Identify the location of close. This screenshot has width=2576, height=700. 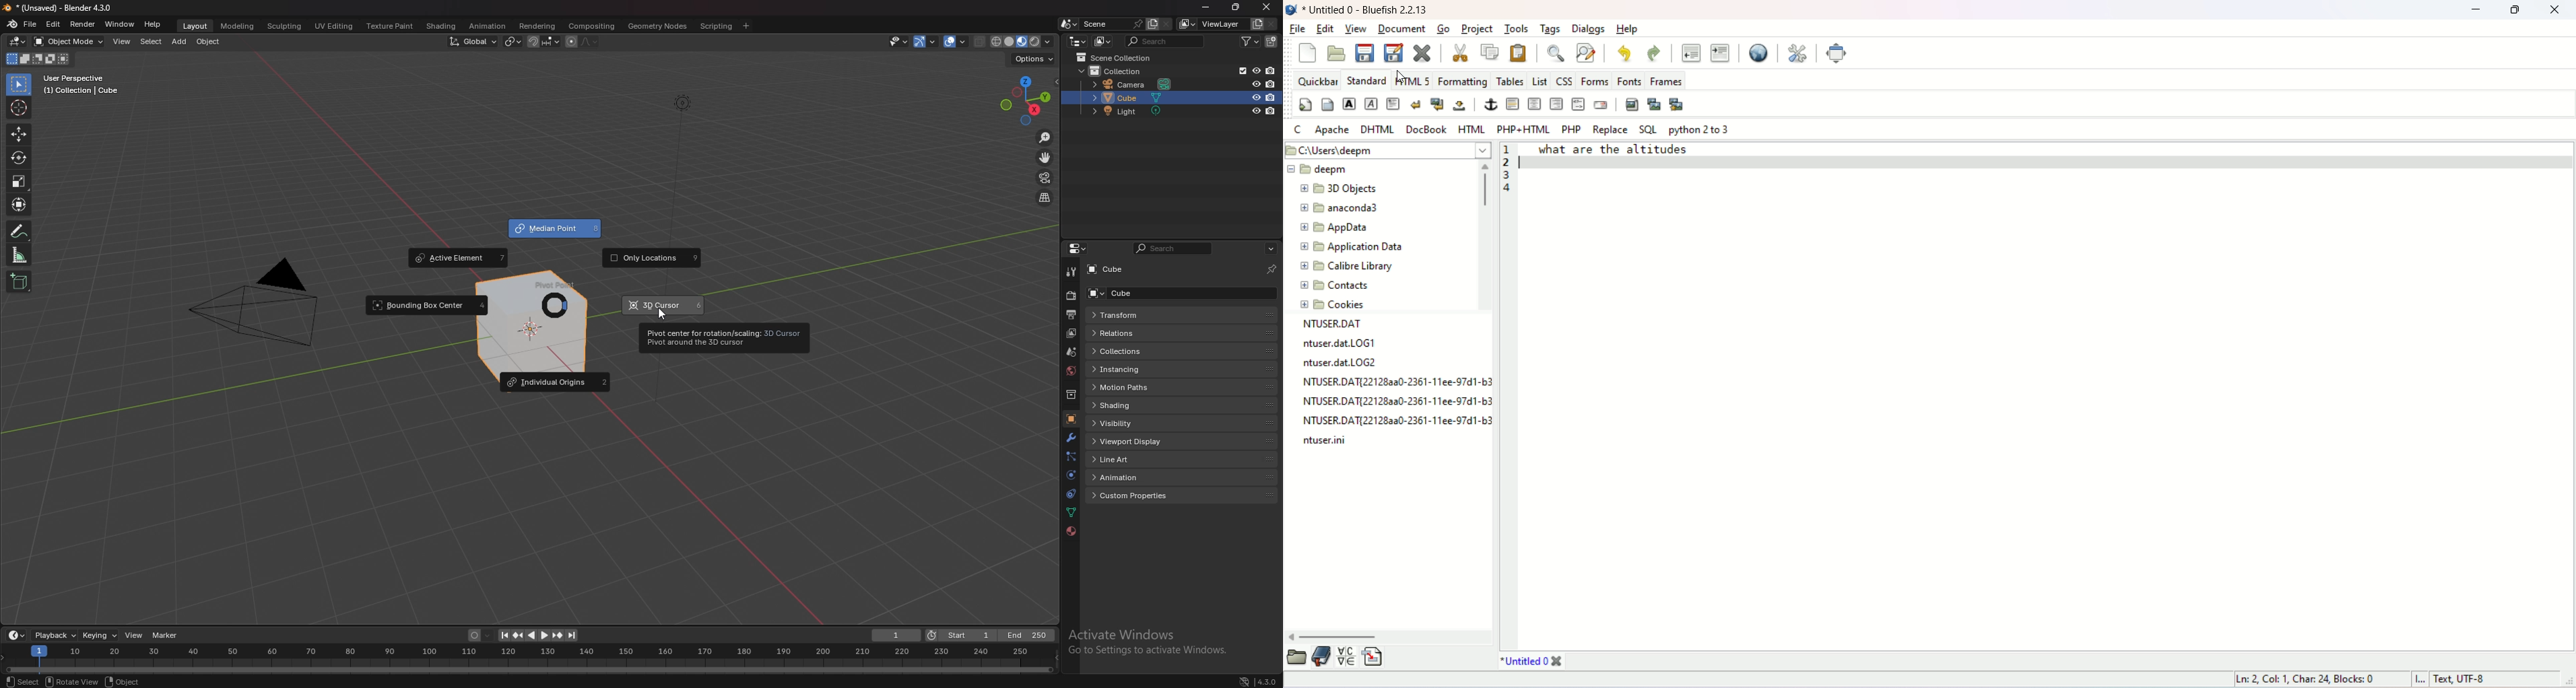
(1268, 5).